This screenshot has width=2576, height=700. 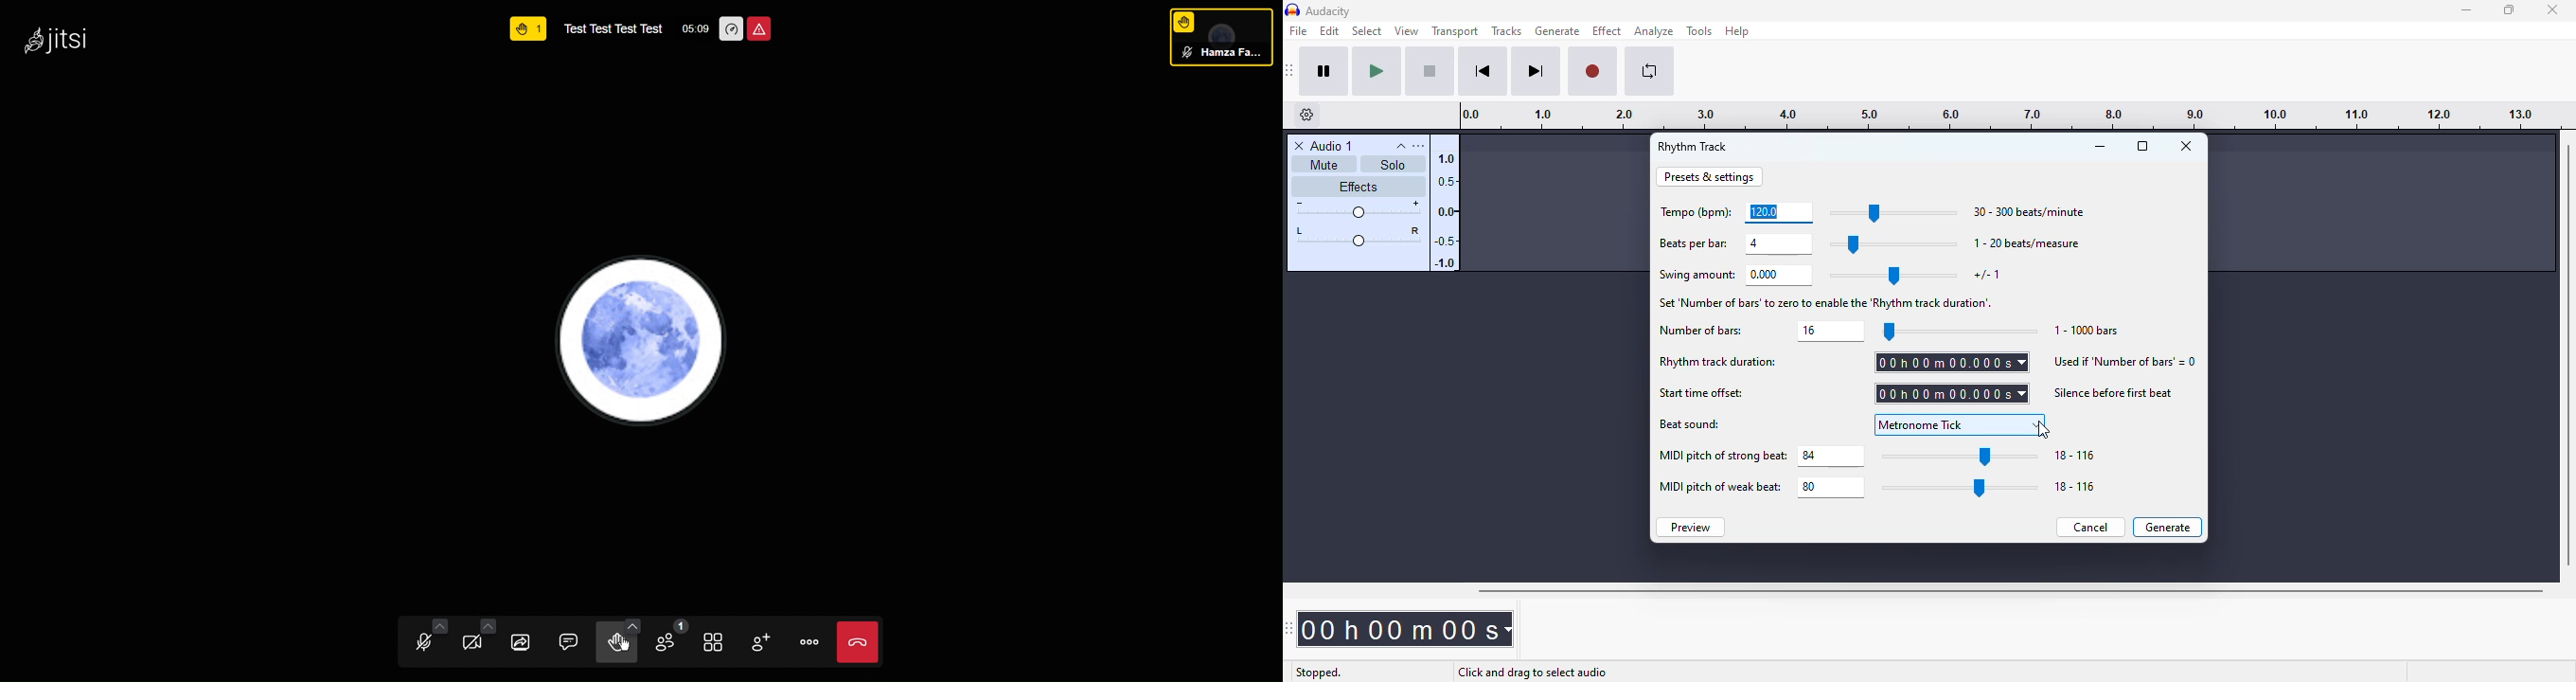 What do you see at coordinates (1717, 361) in the screenshot?
I see `rhythm track duration` at bounding box center [1717, 361].